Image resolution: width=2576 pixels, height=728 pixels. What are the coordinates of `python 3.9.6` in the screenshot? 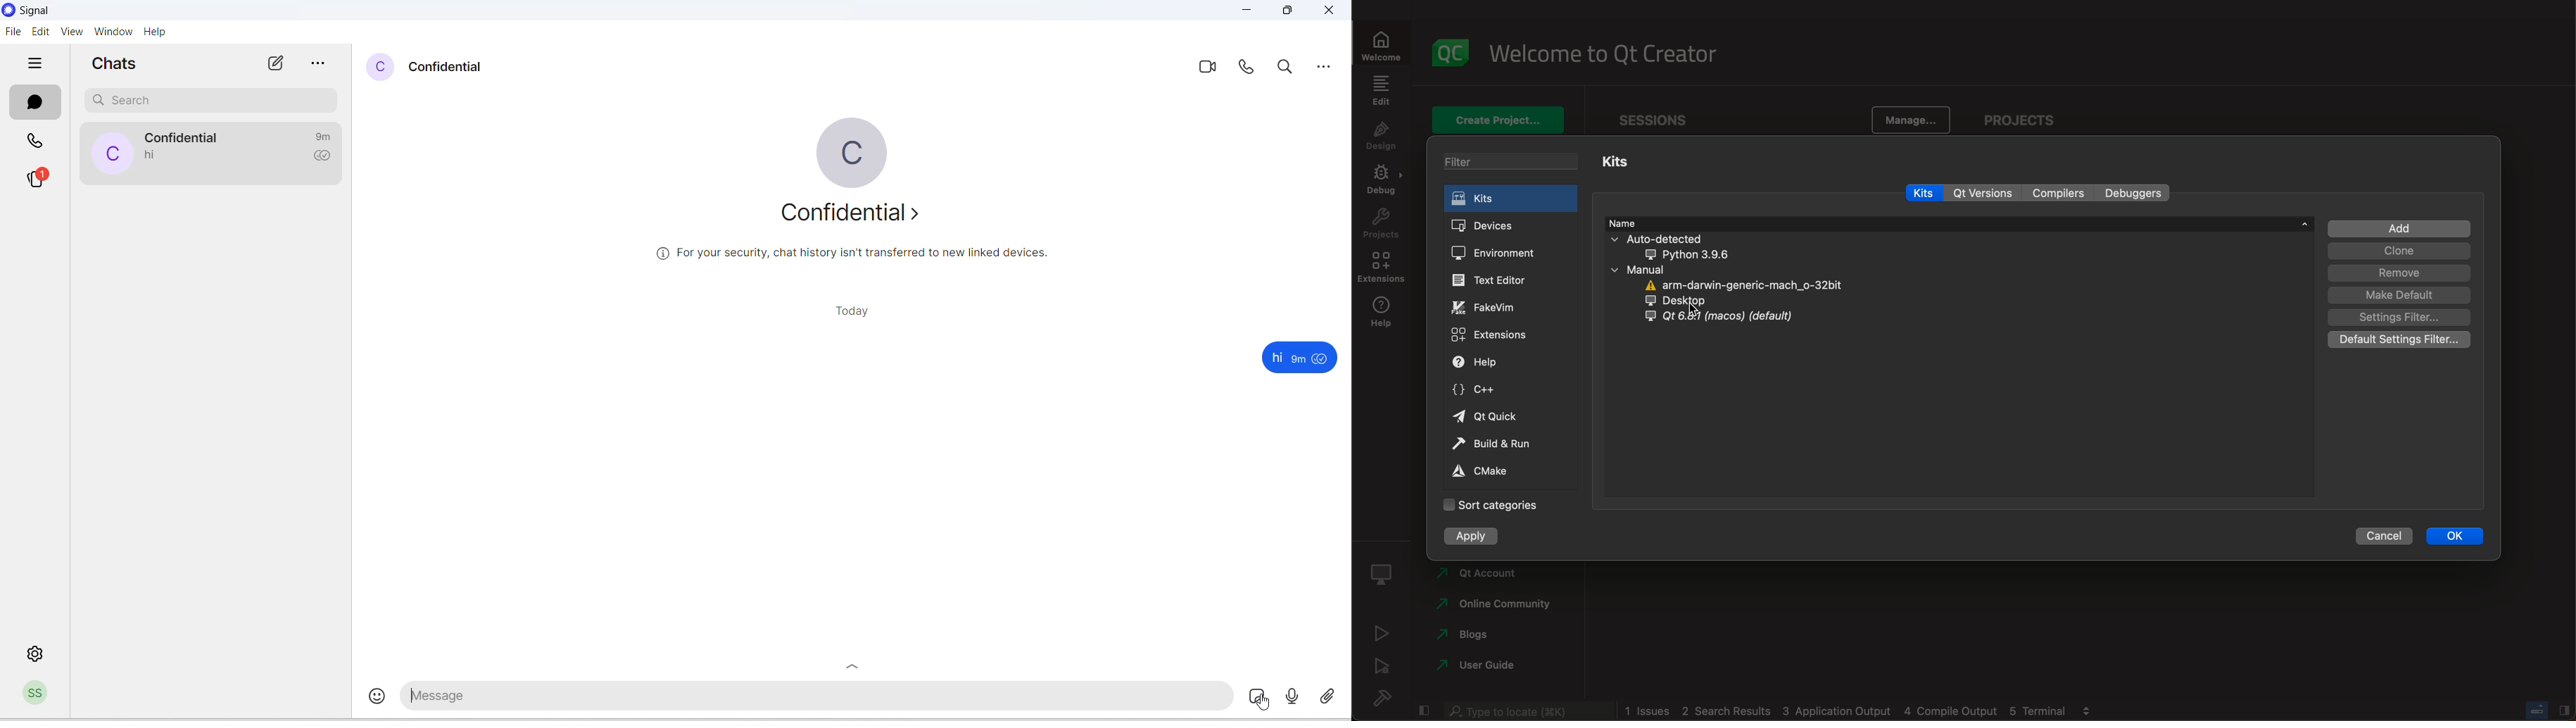 It's located at (1713, 255).